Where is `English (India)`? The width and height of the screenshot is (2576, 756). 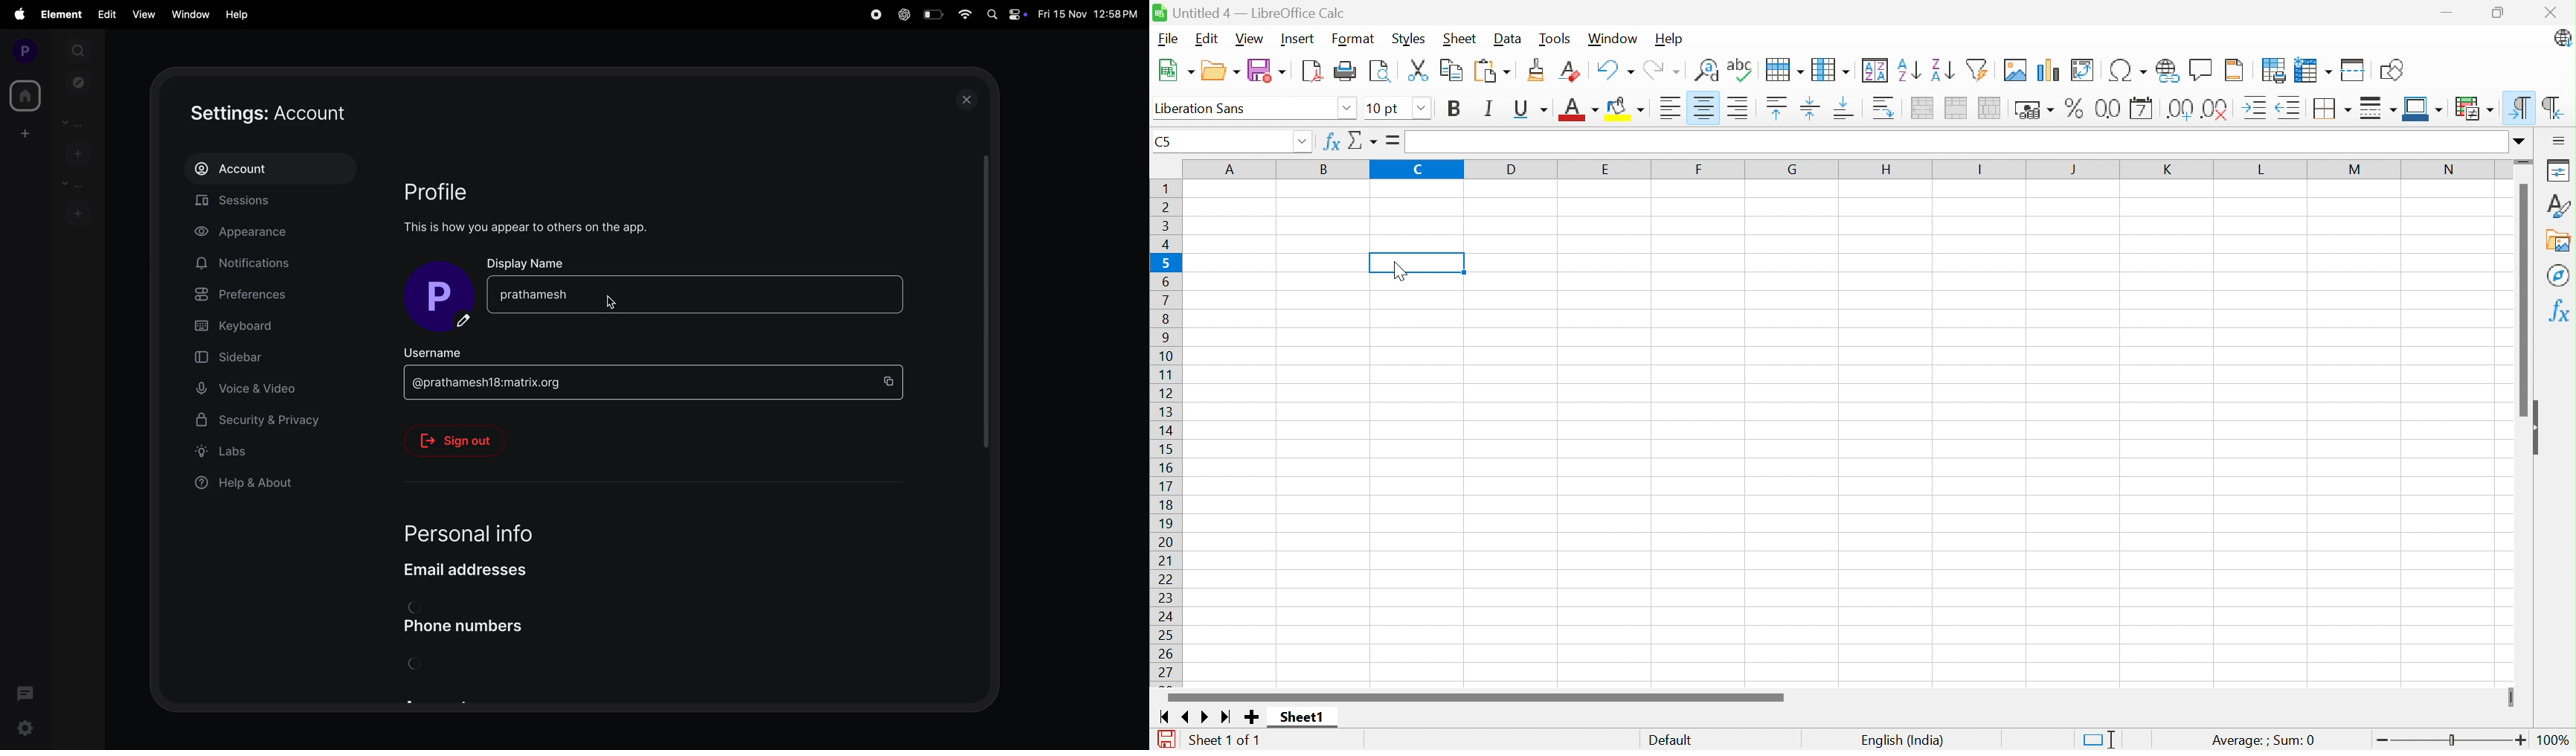
English (India) is located at coordinates (1904, 737).